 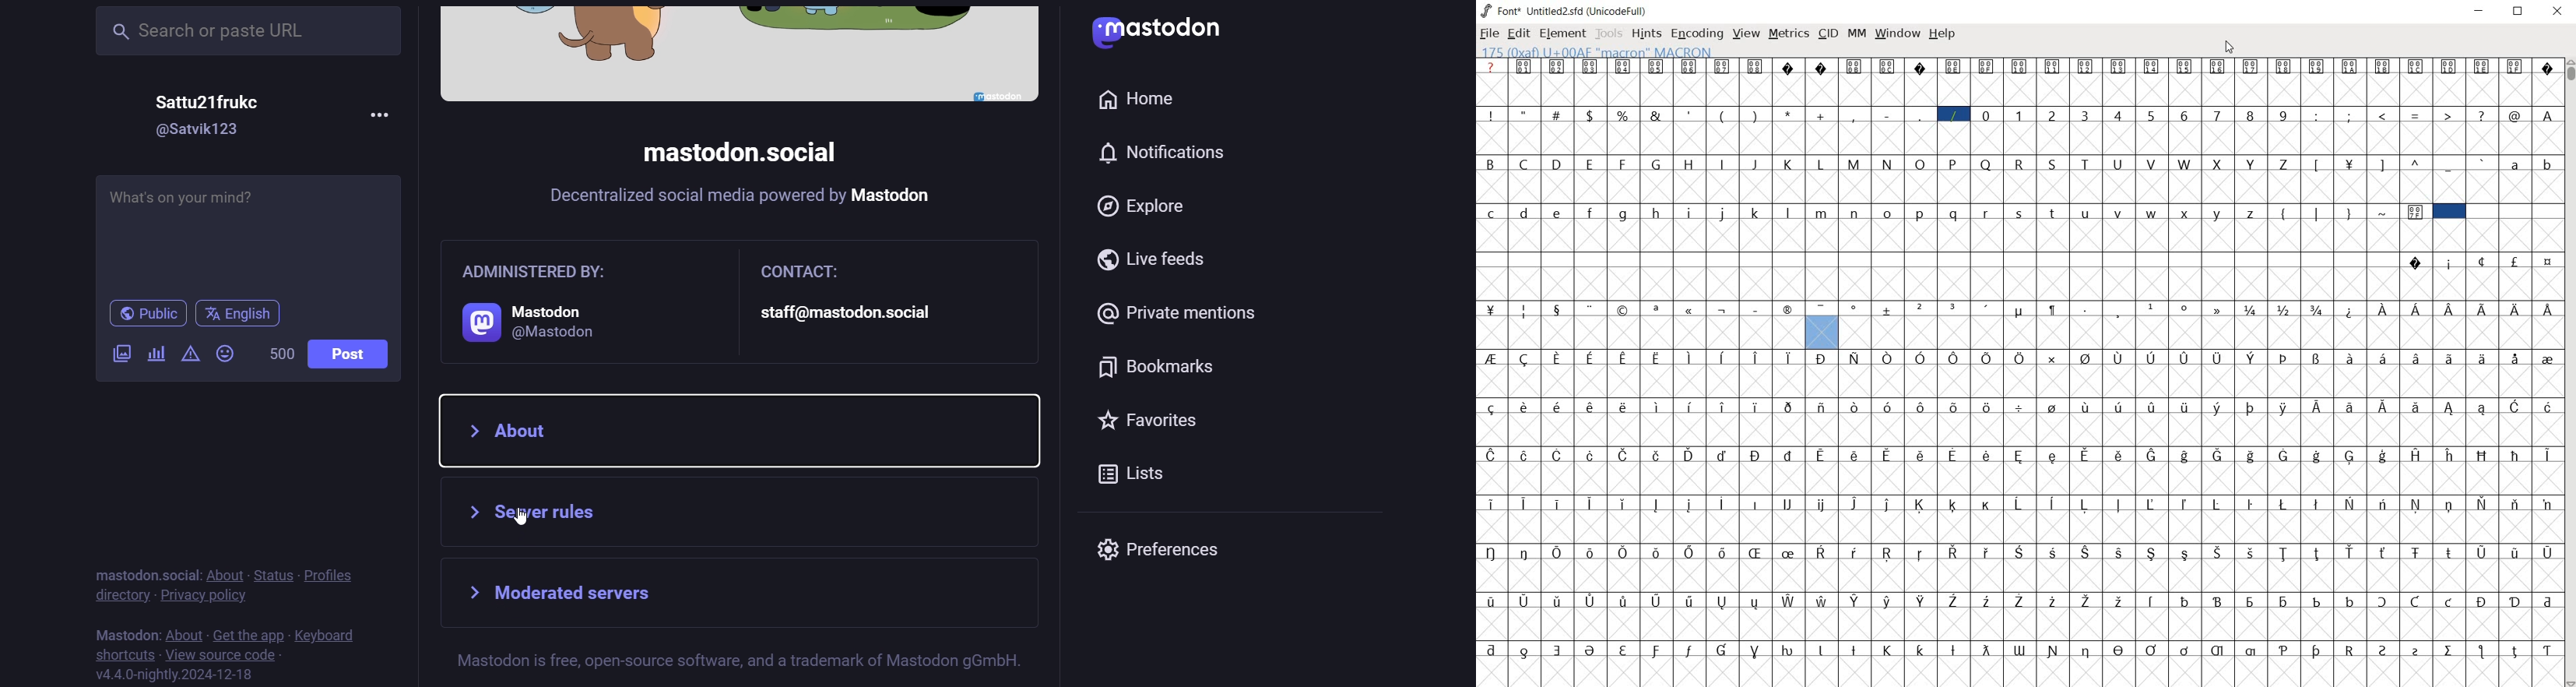 I want to click on Symbol, so click(x=2548, y=551).